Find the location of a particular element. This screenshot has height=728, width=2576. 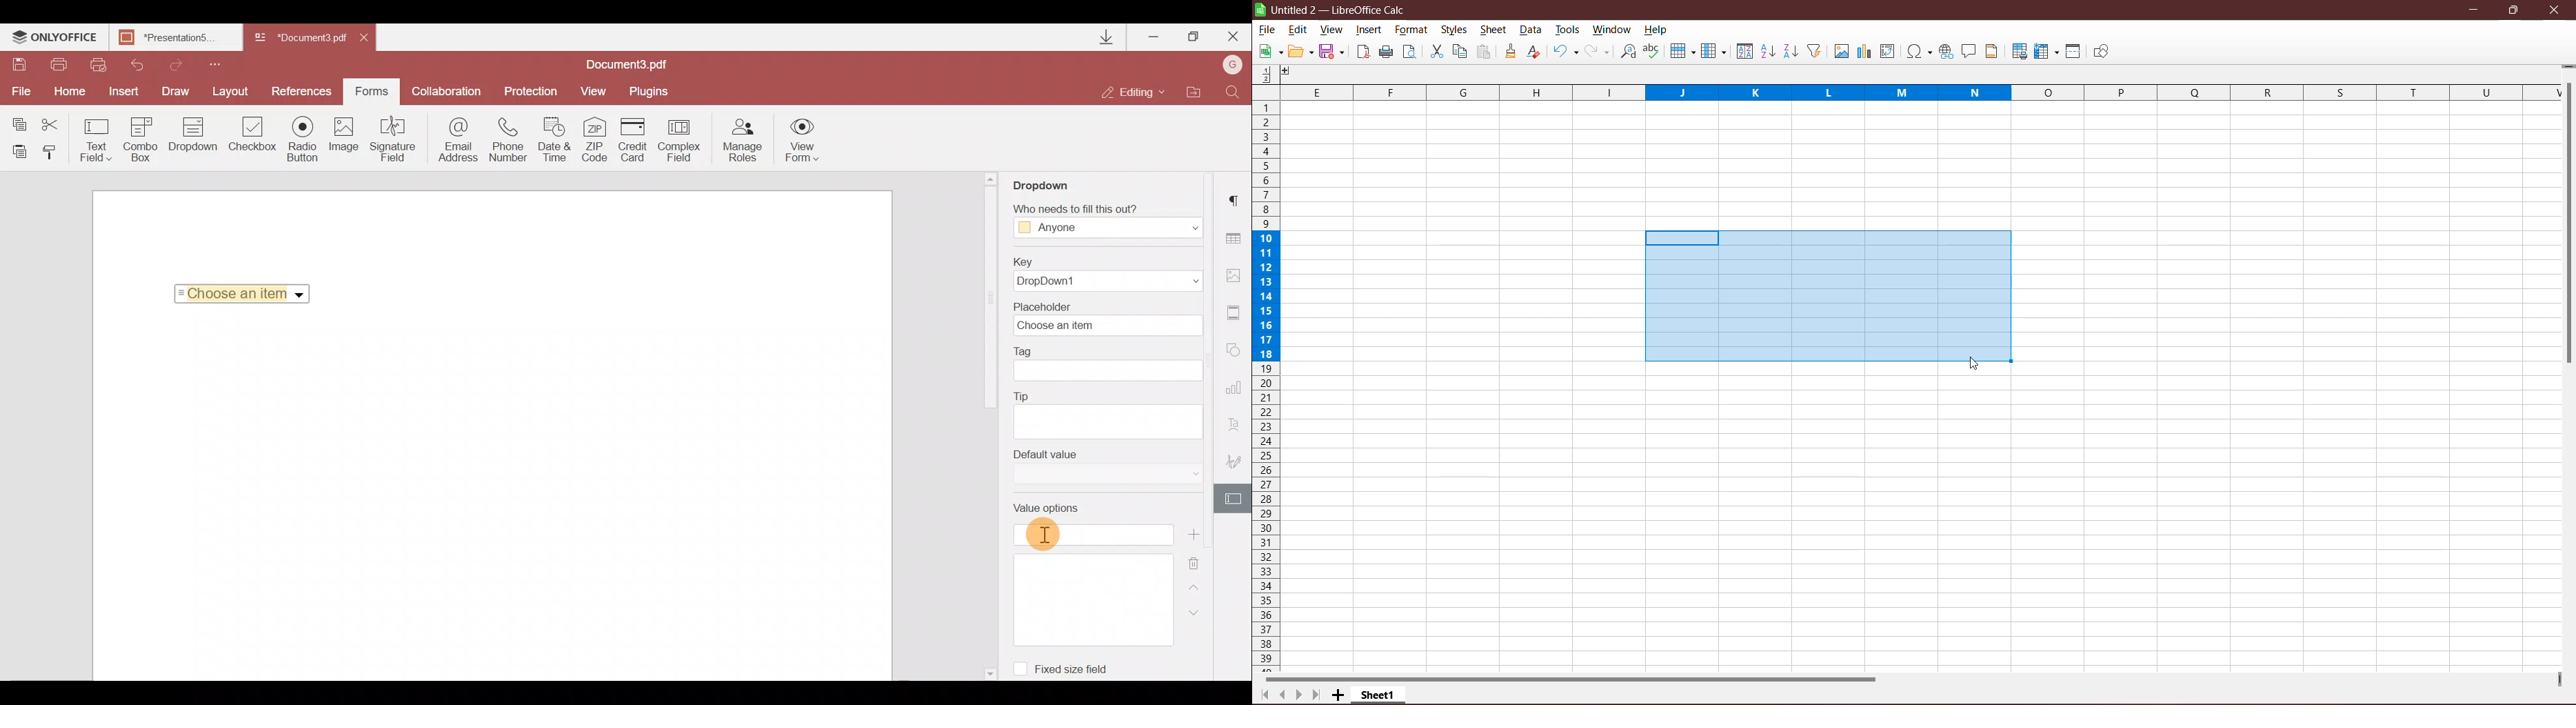

Toggle Print Preview is located at coordinates (1411, 52).